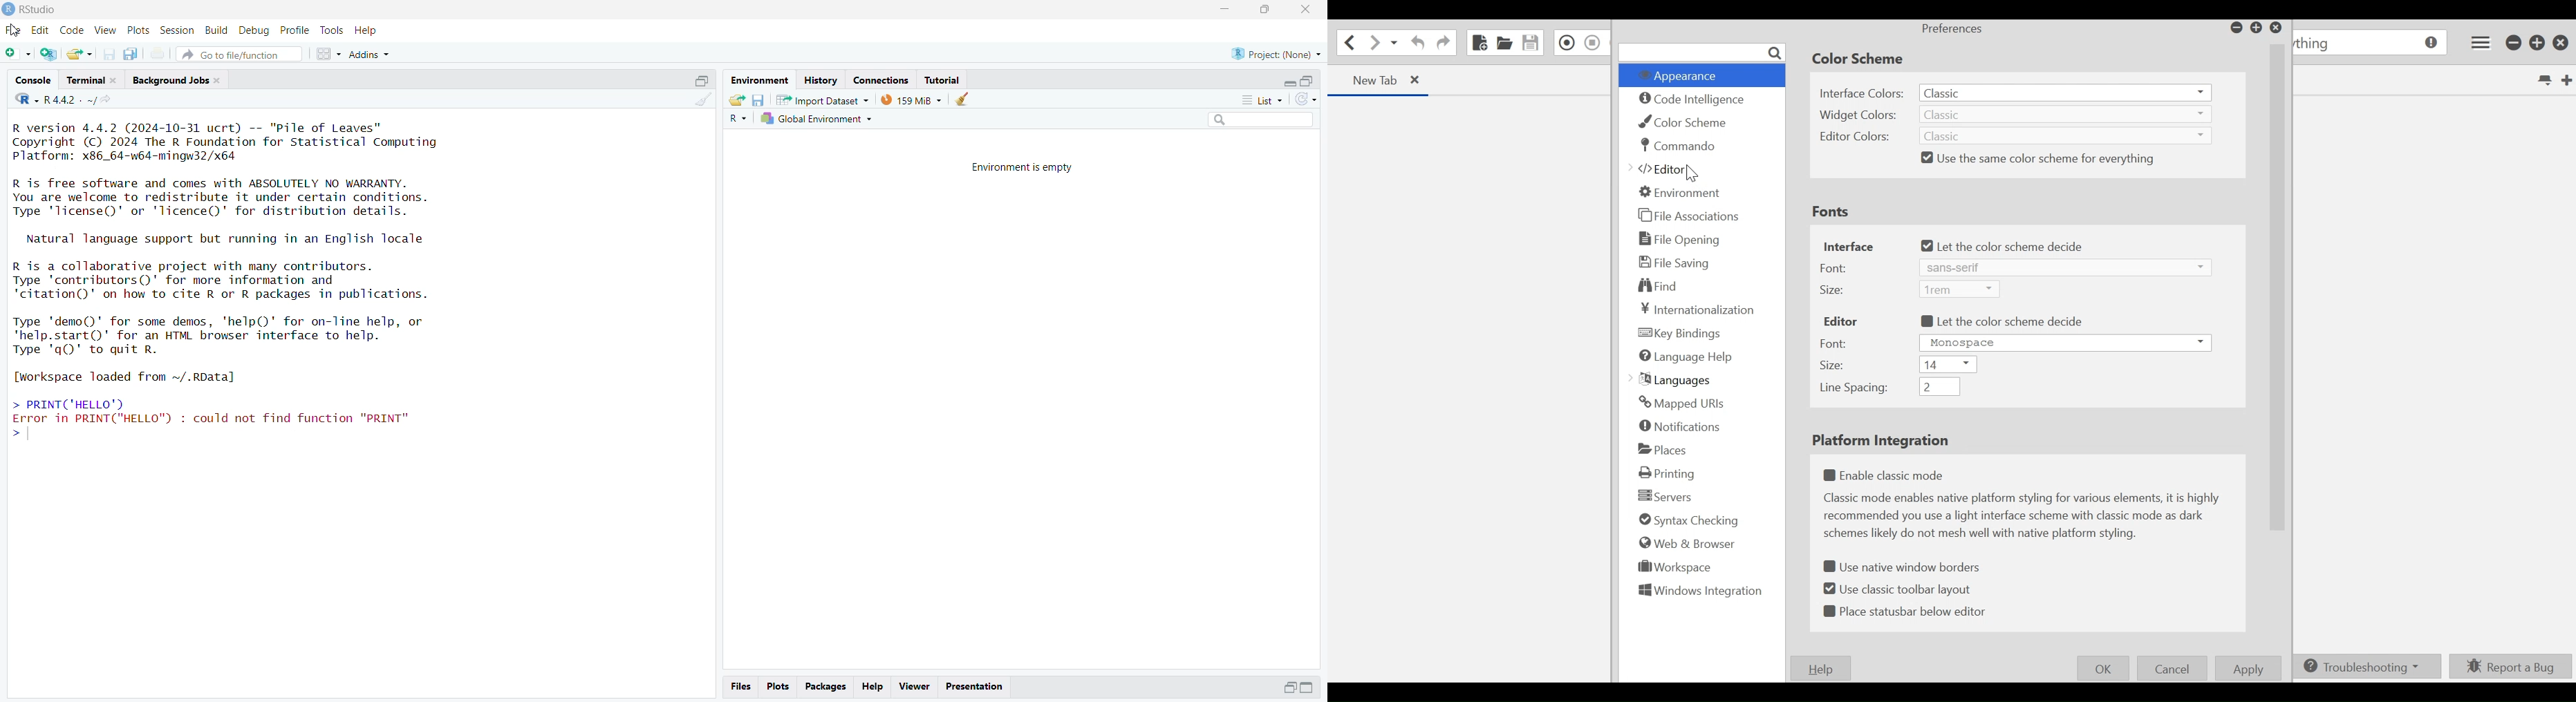  I want to click on global environment, so click(815, 120).